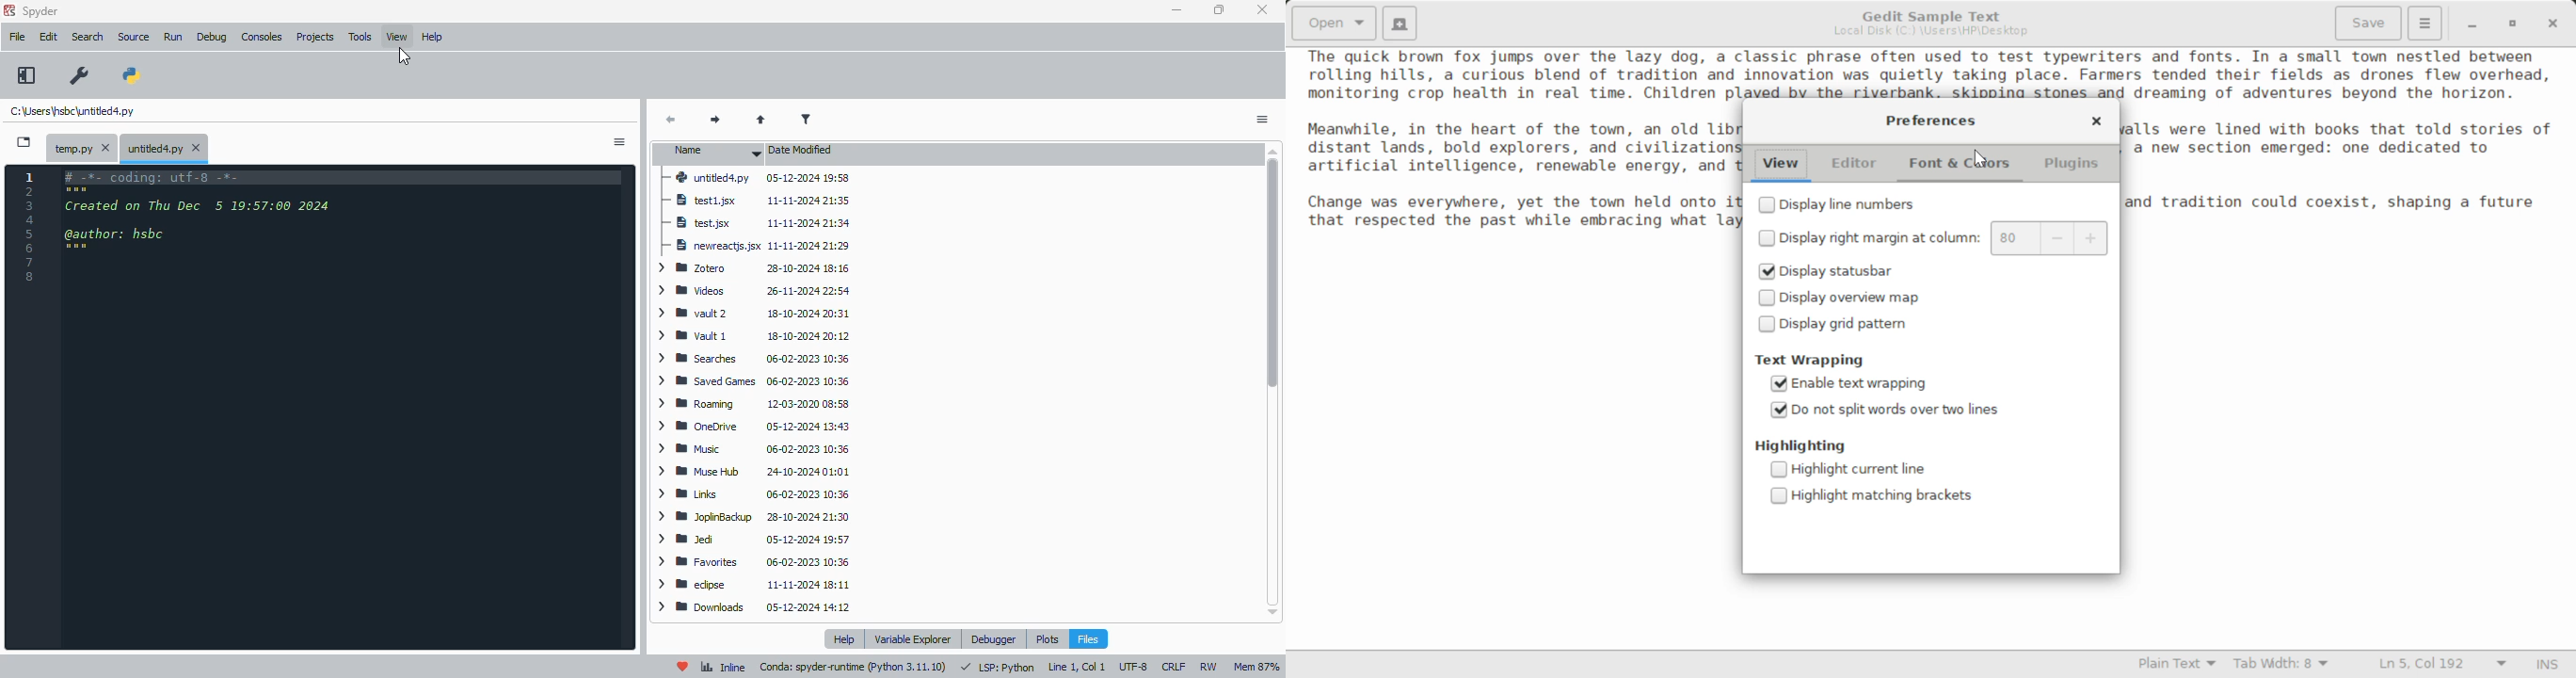  I want to click on one drive, so click(751, 426).